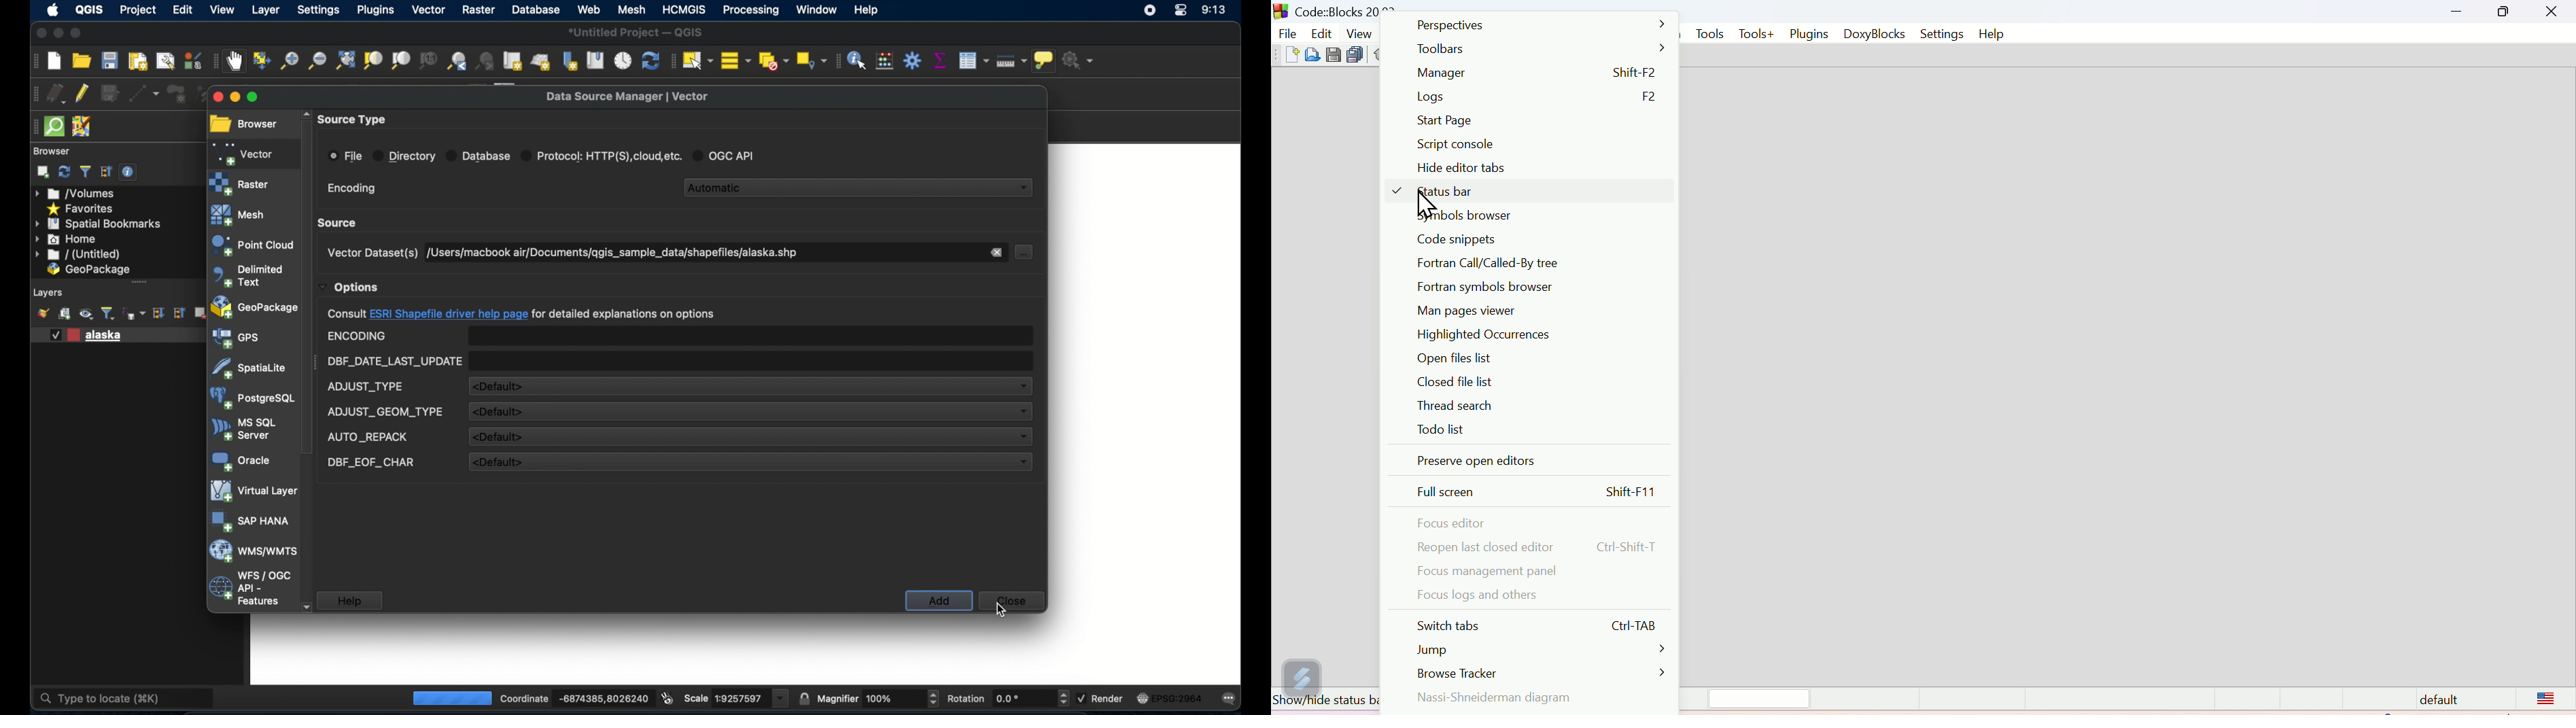 Image resolution: width=2576 pixels, height=728 pixels. I want to click on project toolbar, so click(30, 62).